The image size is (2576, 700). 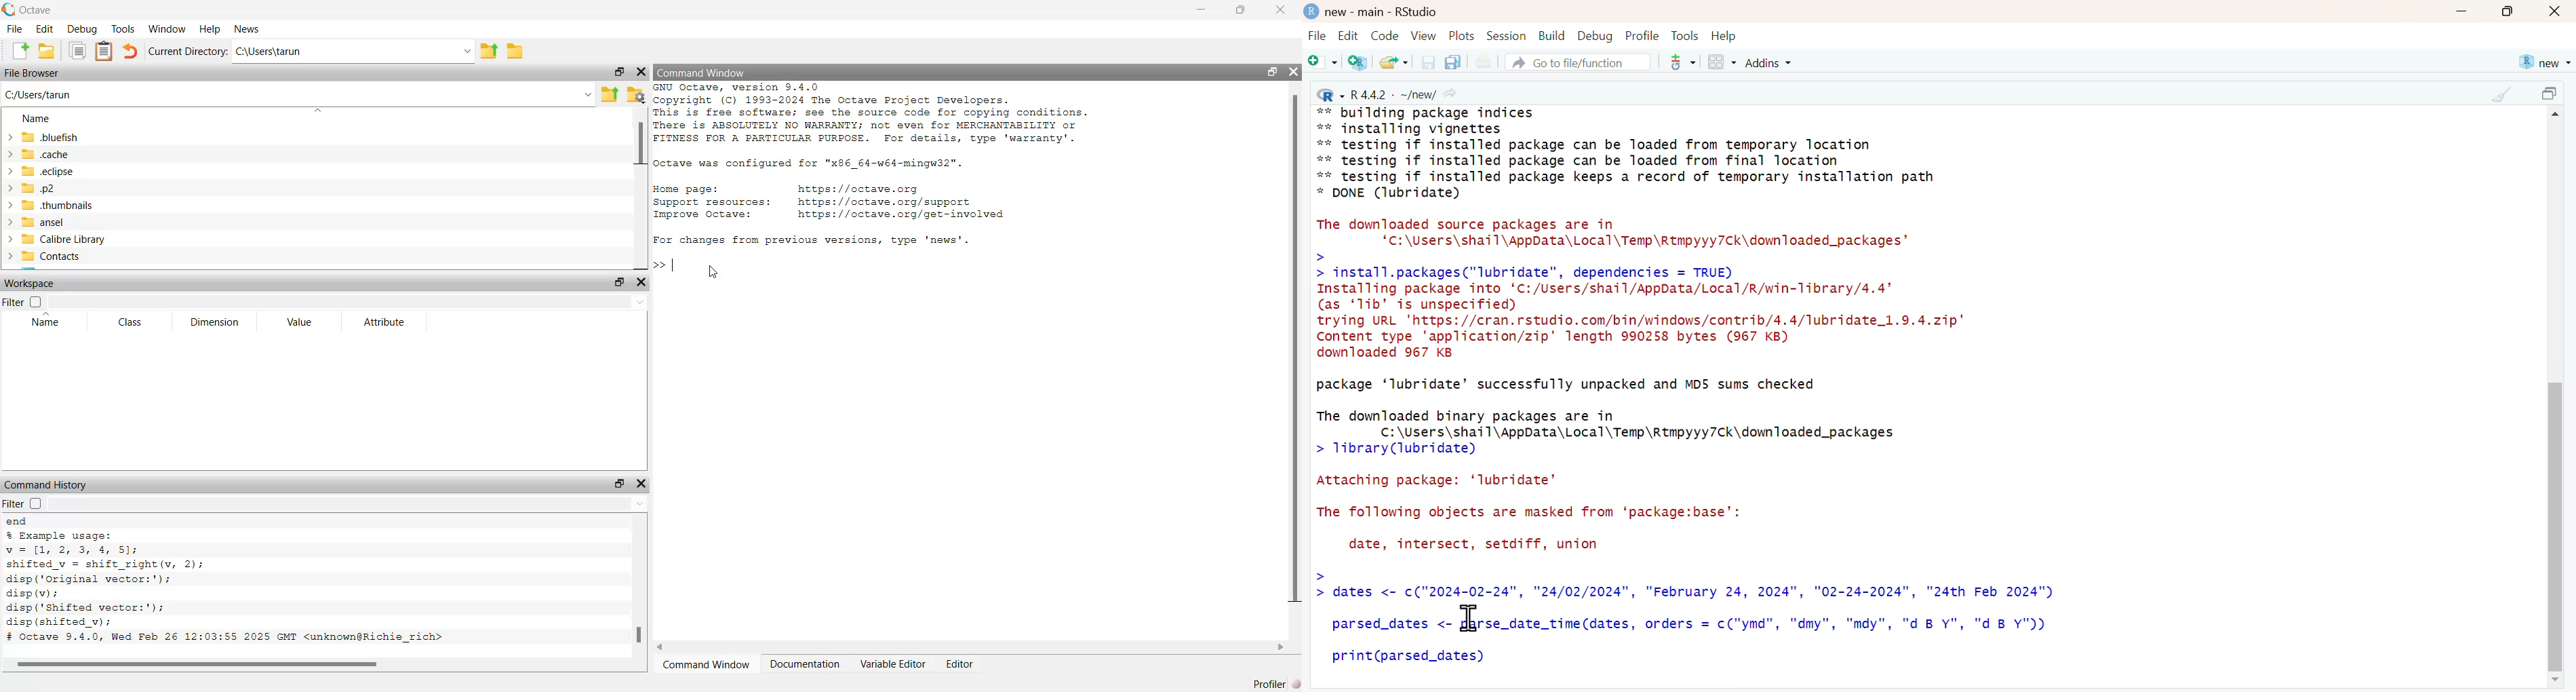 I want to click on Plots, so click(x=1462, y=35).